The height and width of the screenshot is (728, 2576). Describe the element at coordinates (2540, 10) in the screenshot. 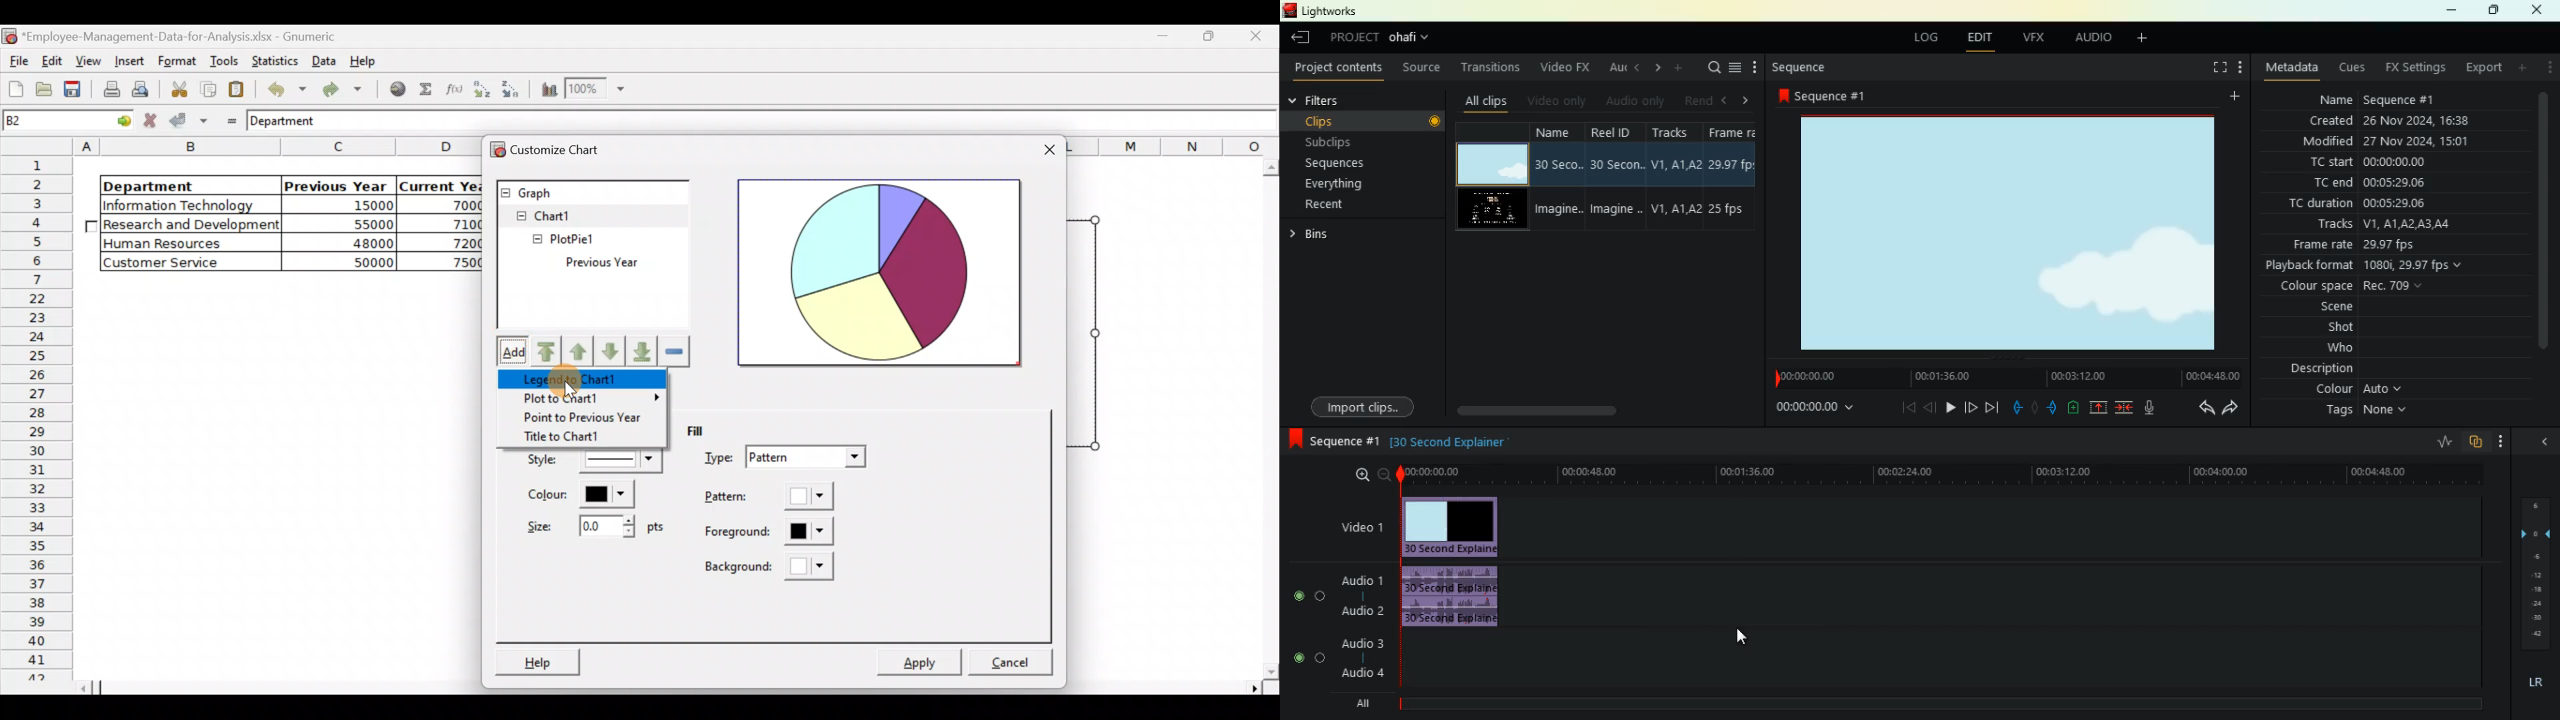

I see `close` at that location.